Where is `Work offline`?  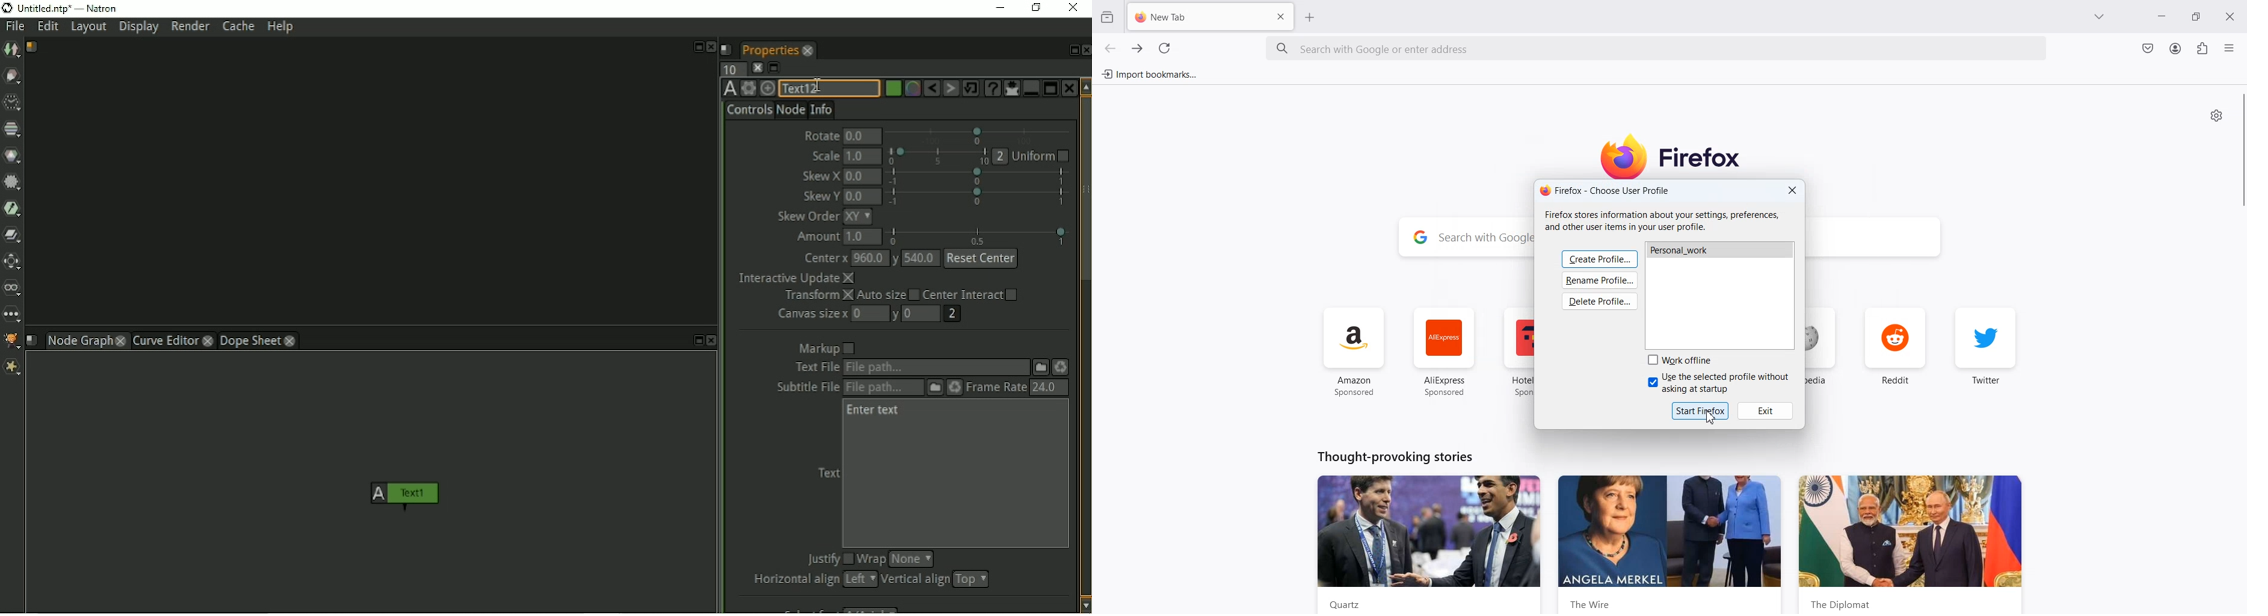
Work offline is located at coordinates (1683, 360).